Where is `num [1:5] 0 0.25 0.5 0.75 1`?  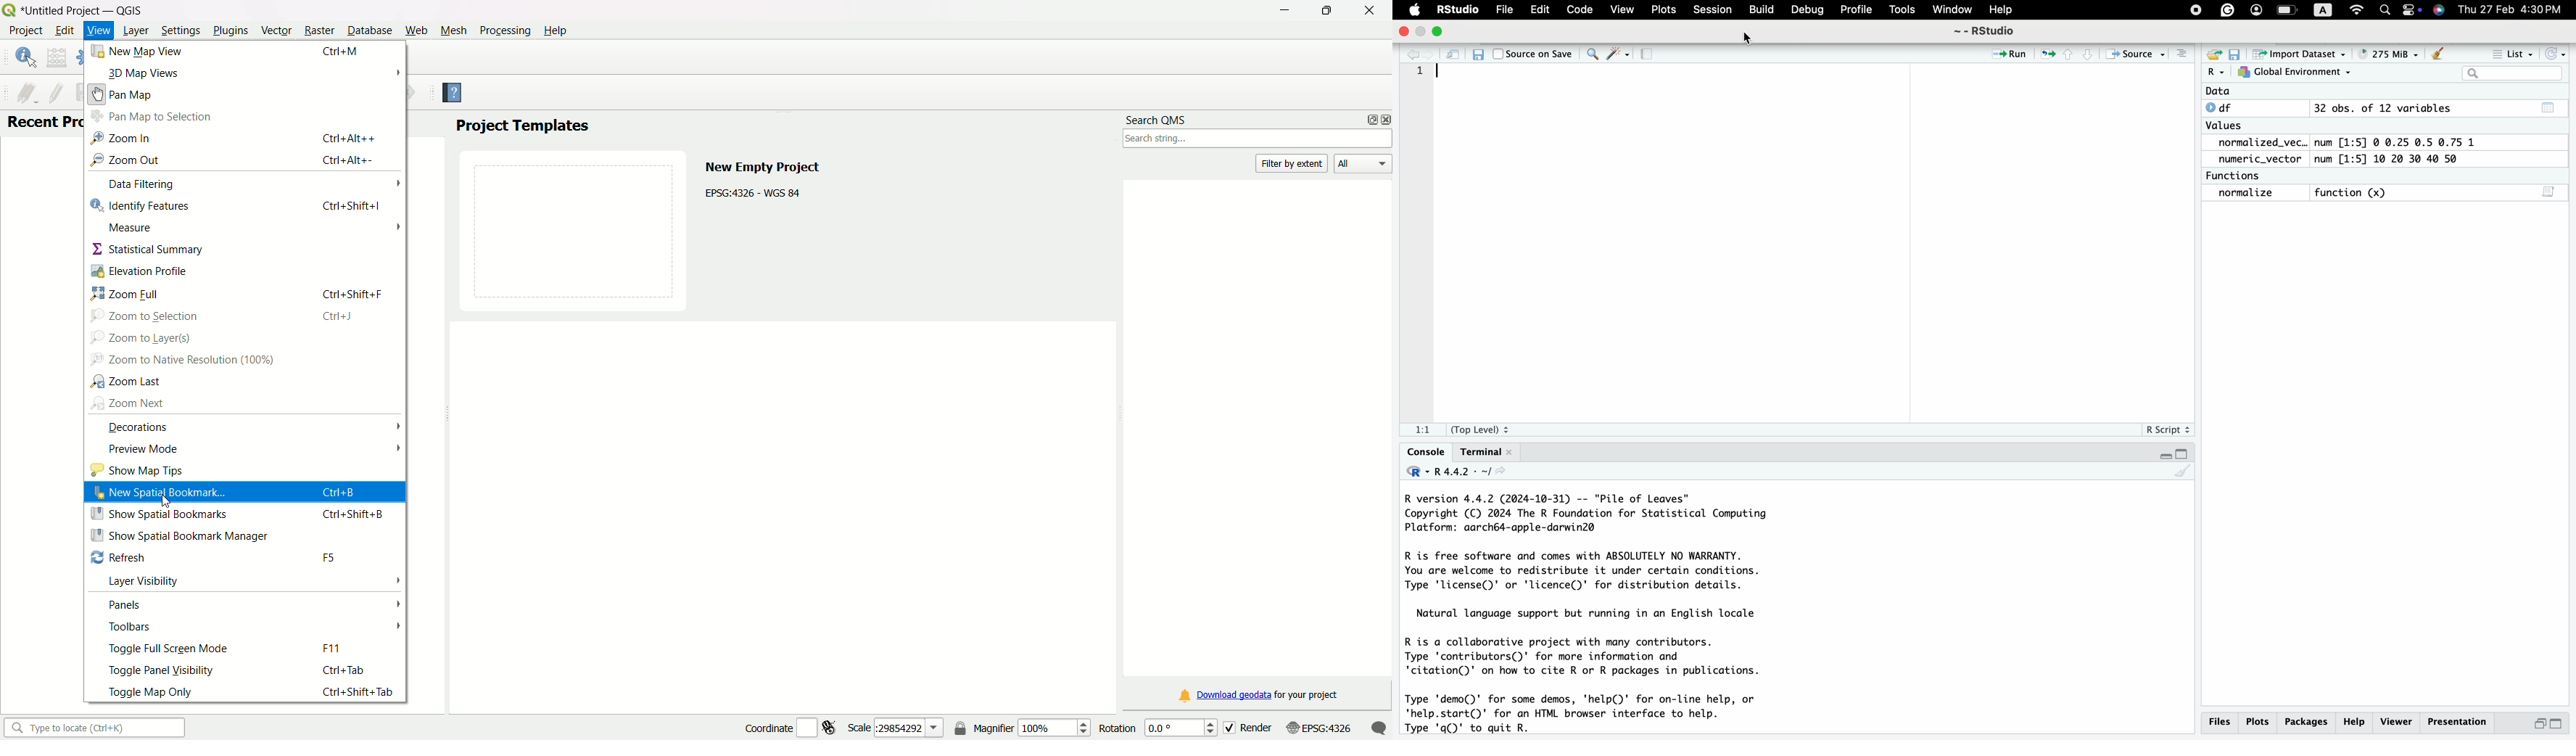 num [1:5] 0 0.25 0.5 0.75 1 is located at coordinates (2393, 141).